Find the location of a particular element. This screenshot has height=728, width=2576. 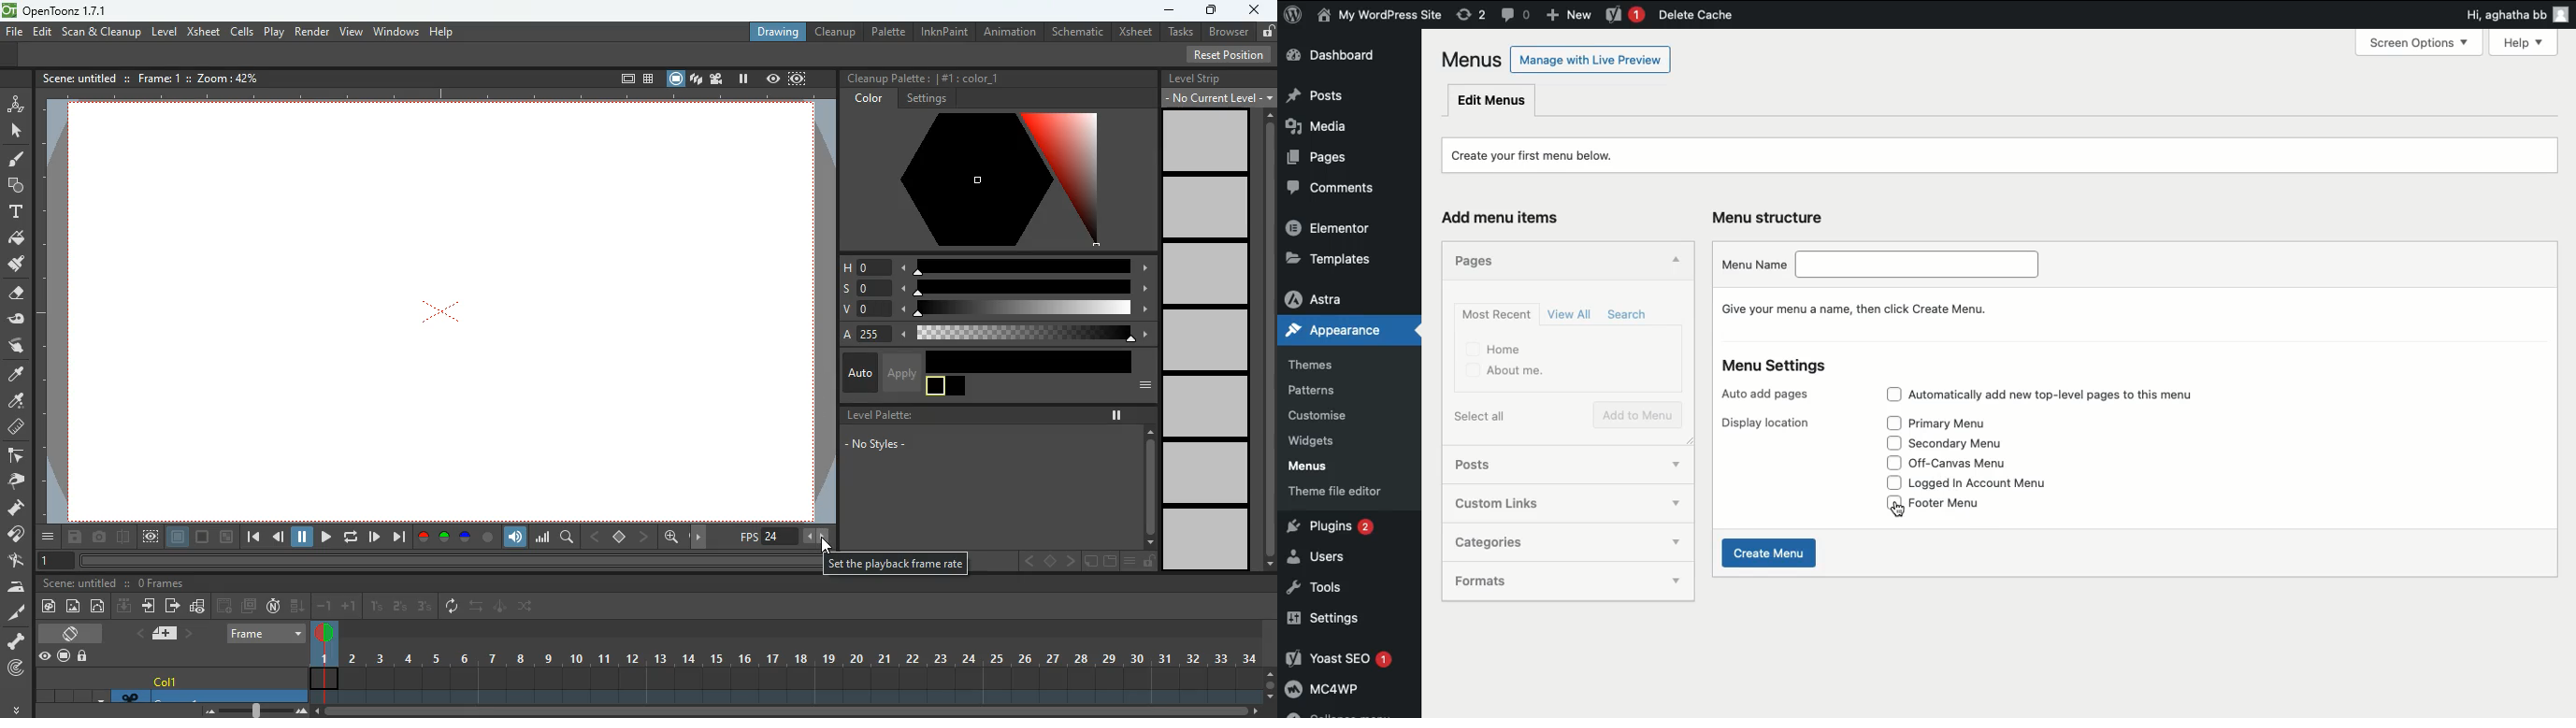

Posts is located at coordinates (1539, 463).